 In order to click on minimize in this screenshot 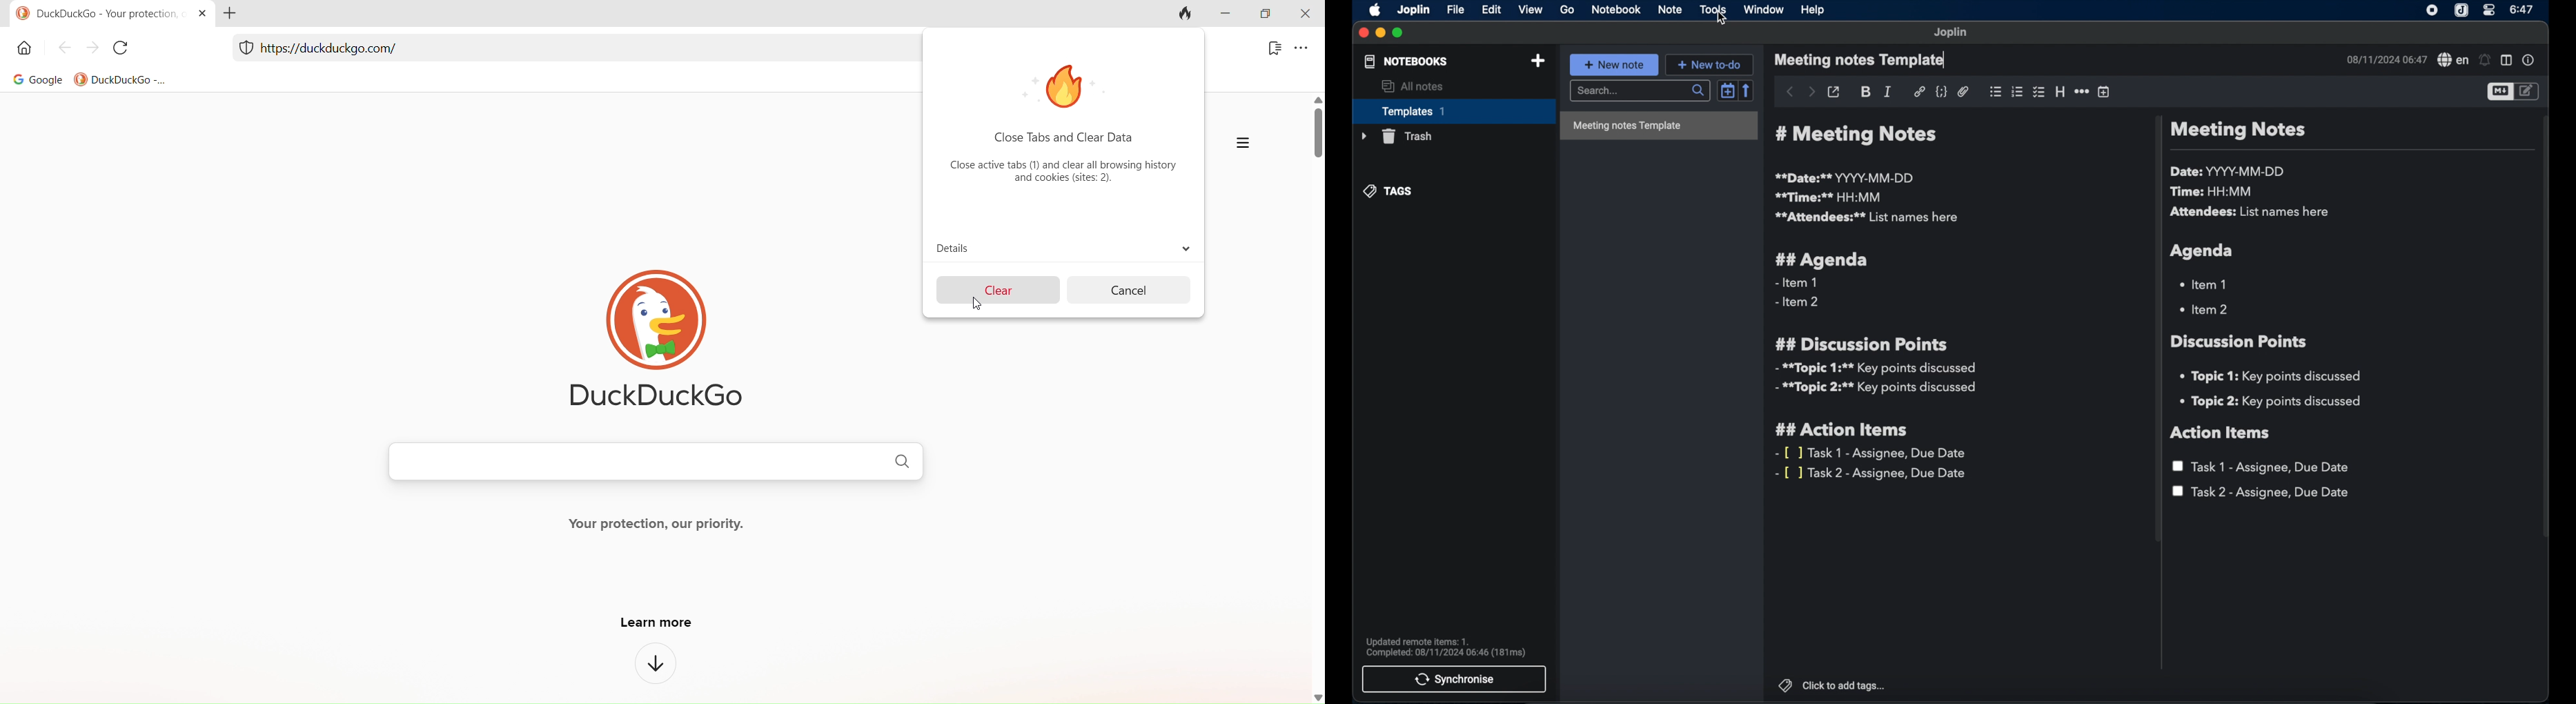, I will do `click(1380, 33)`.